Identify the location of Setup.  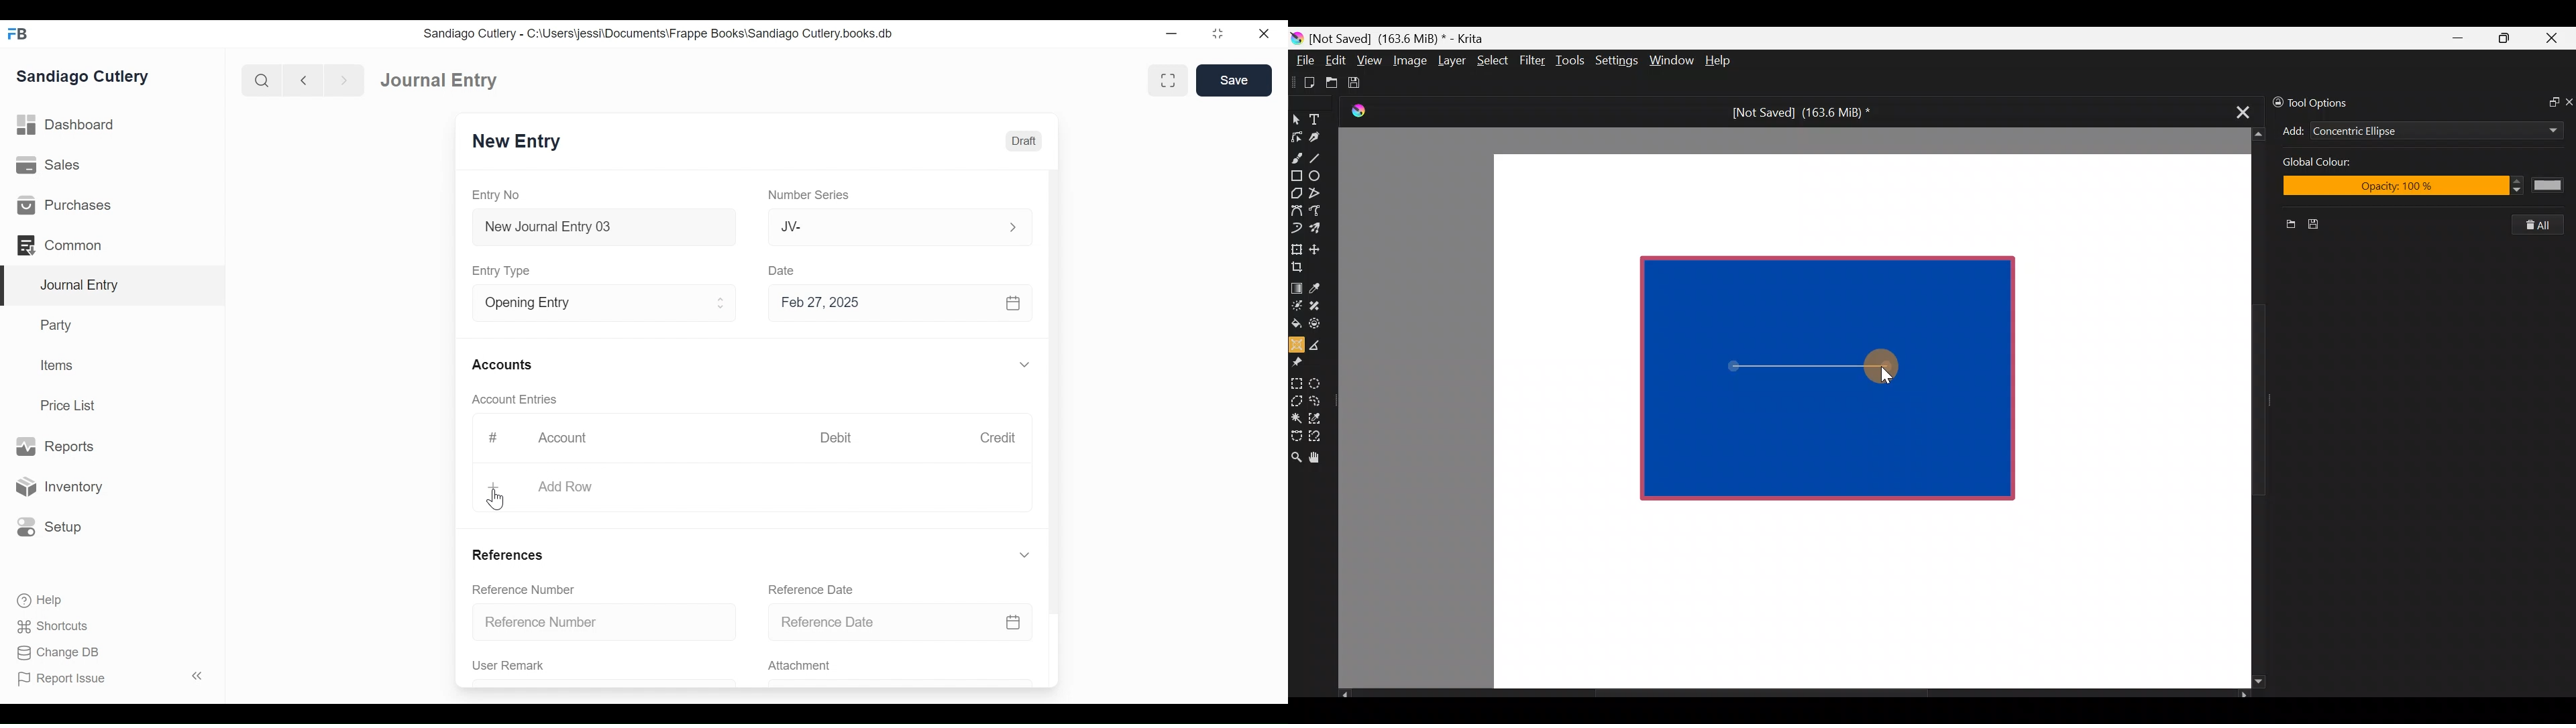
(50, 528).